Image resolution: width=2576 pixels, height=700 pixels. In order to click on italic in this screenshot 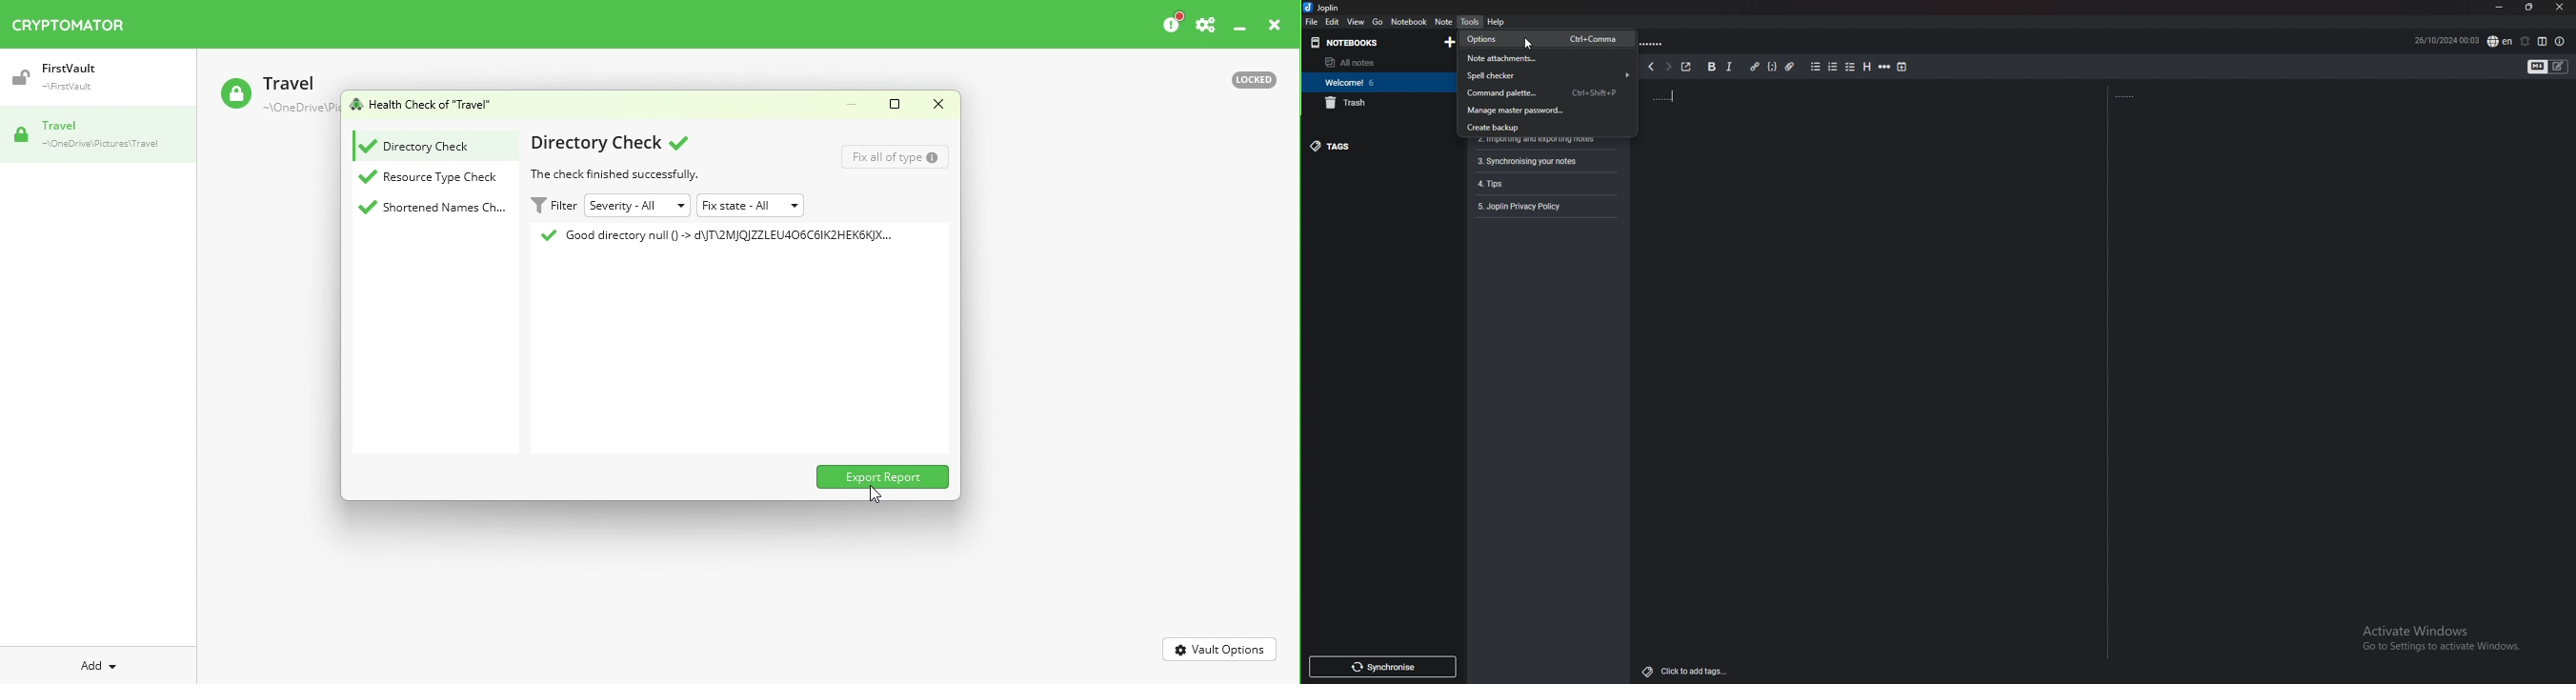, I will do `click(1729, 66)`.